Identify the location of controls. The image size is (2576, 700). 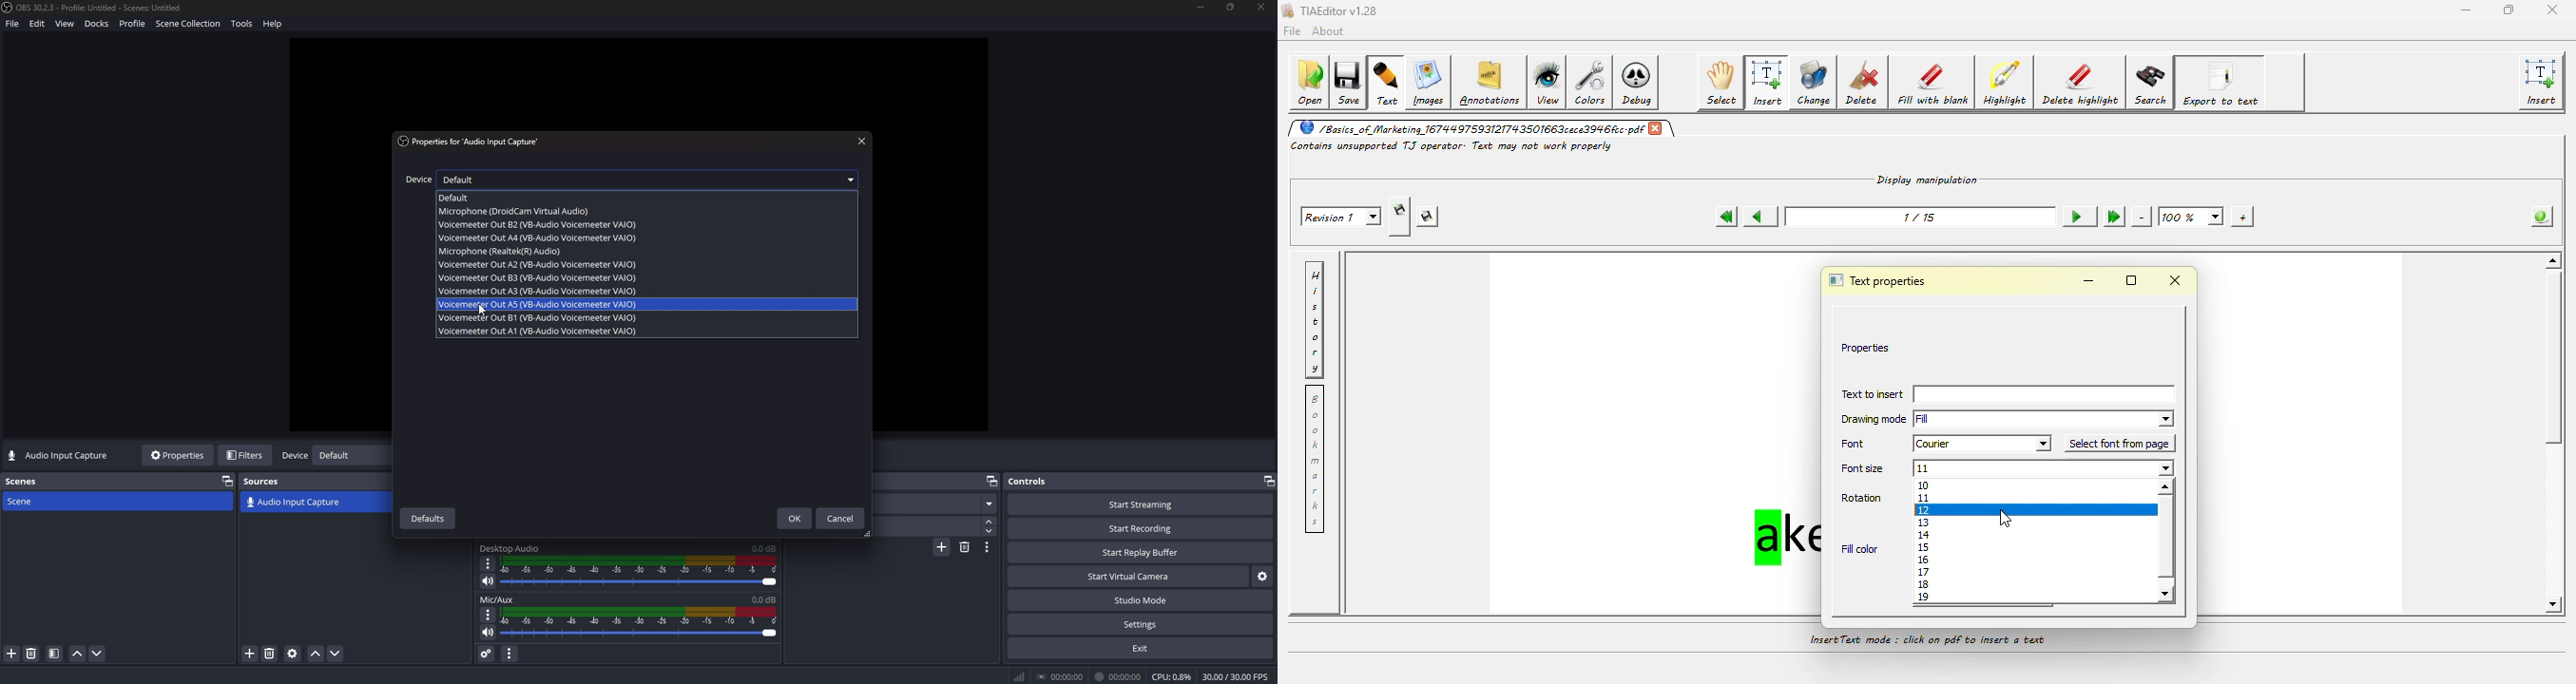
(1041, 481).